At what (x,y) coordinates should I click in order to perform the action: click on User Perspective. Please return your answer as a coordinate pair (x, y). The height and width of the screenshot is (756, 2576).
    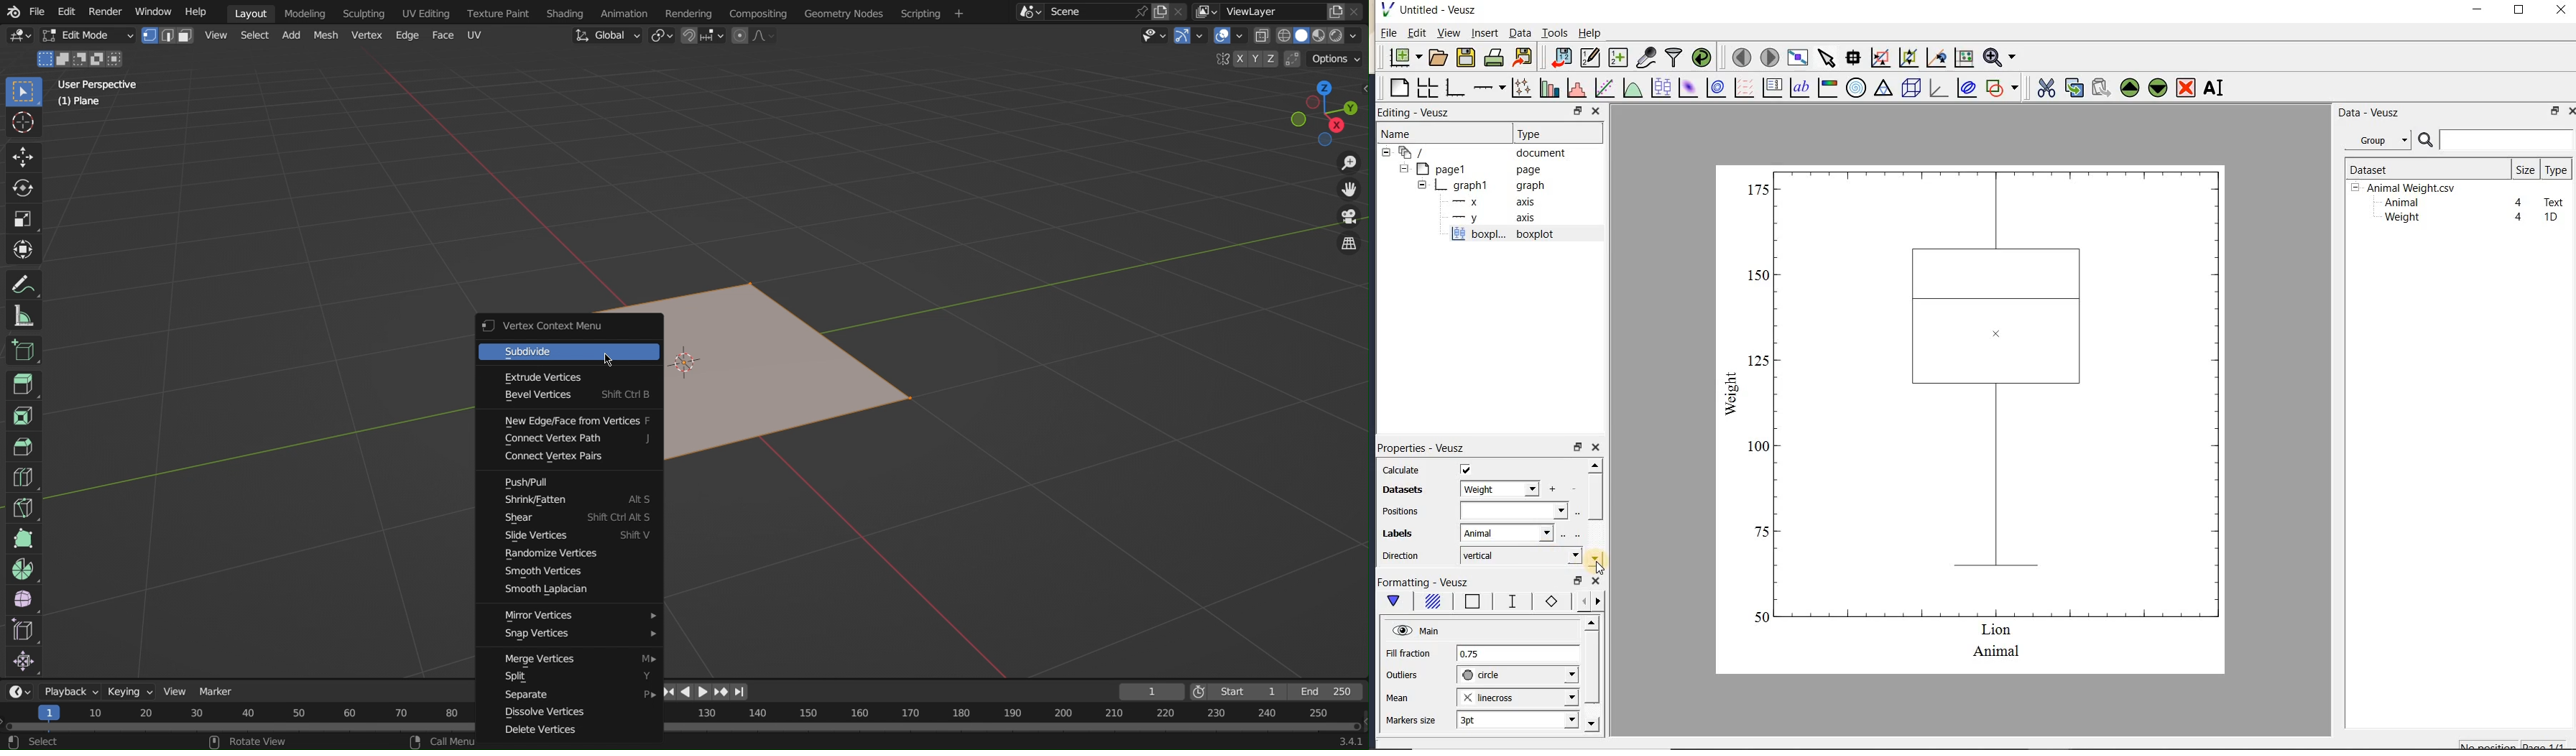
    Looking at the image, I should click on (99, 84).